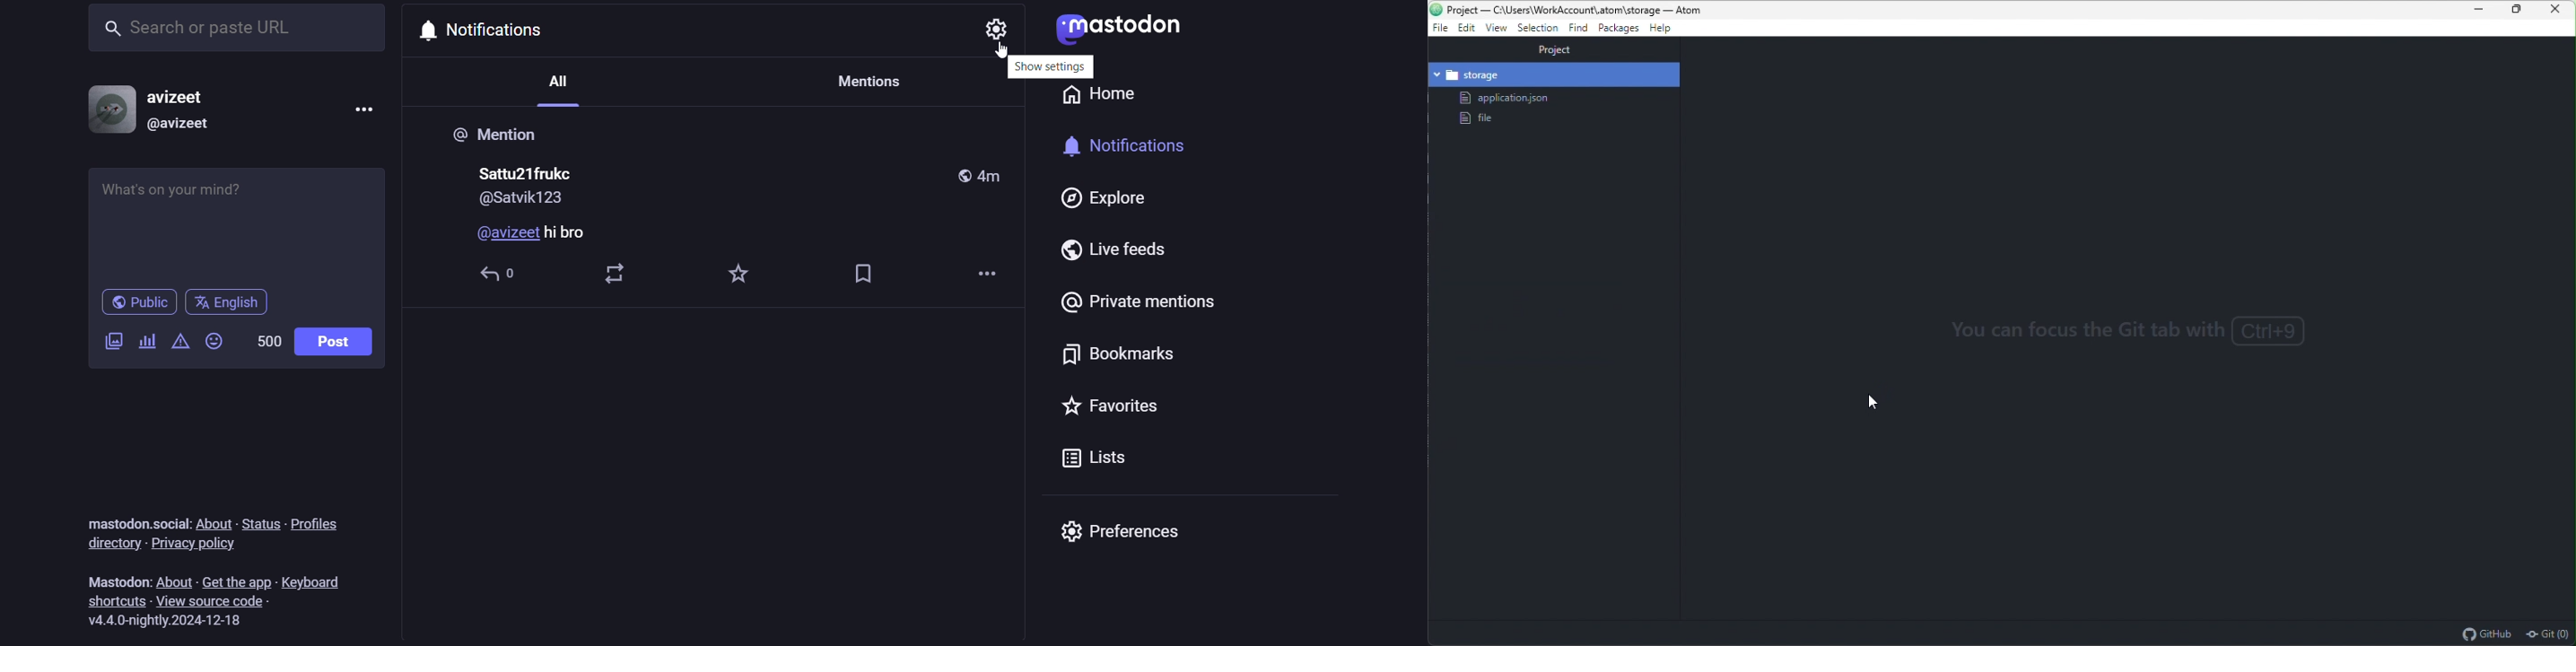  I want to click on @avizeet hi bro, so click(532, 234).